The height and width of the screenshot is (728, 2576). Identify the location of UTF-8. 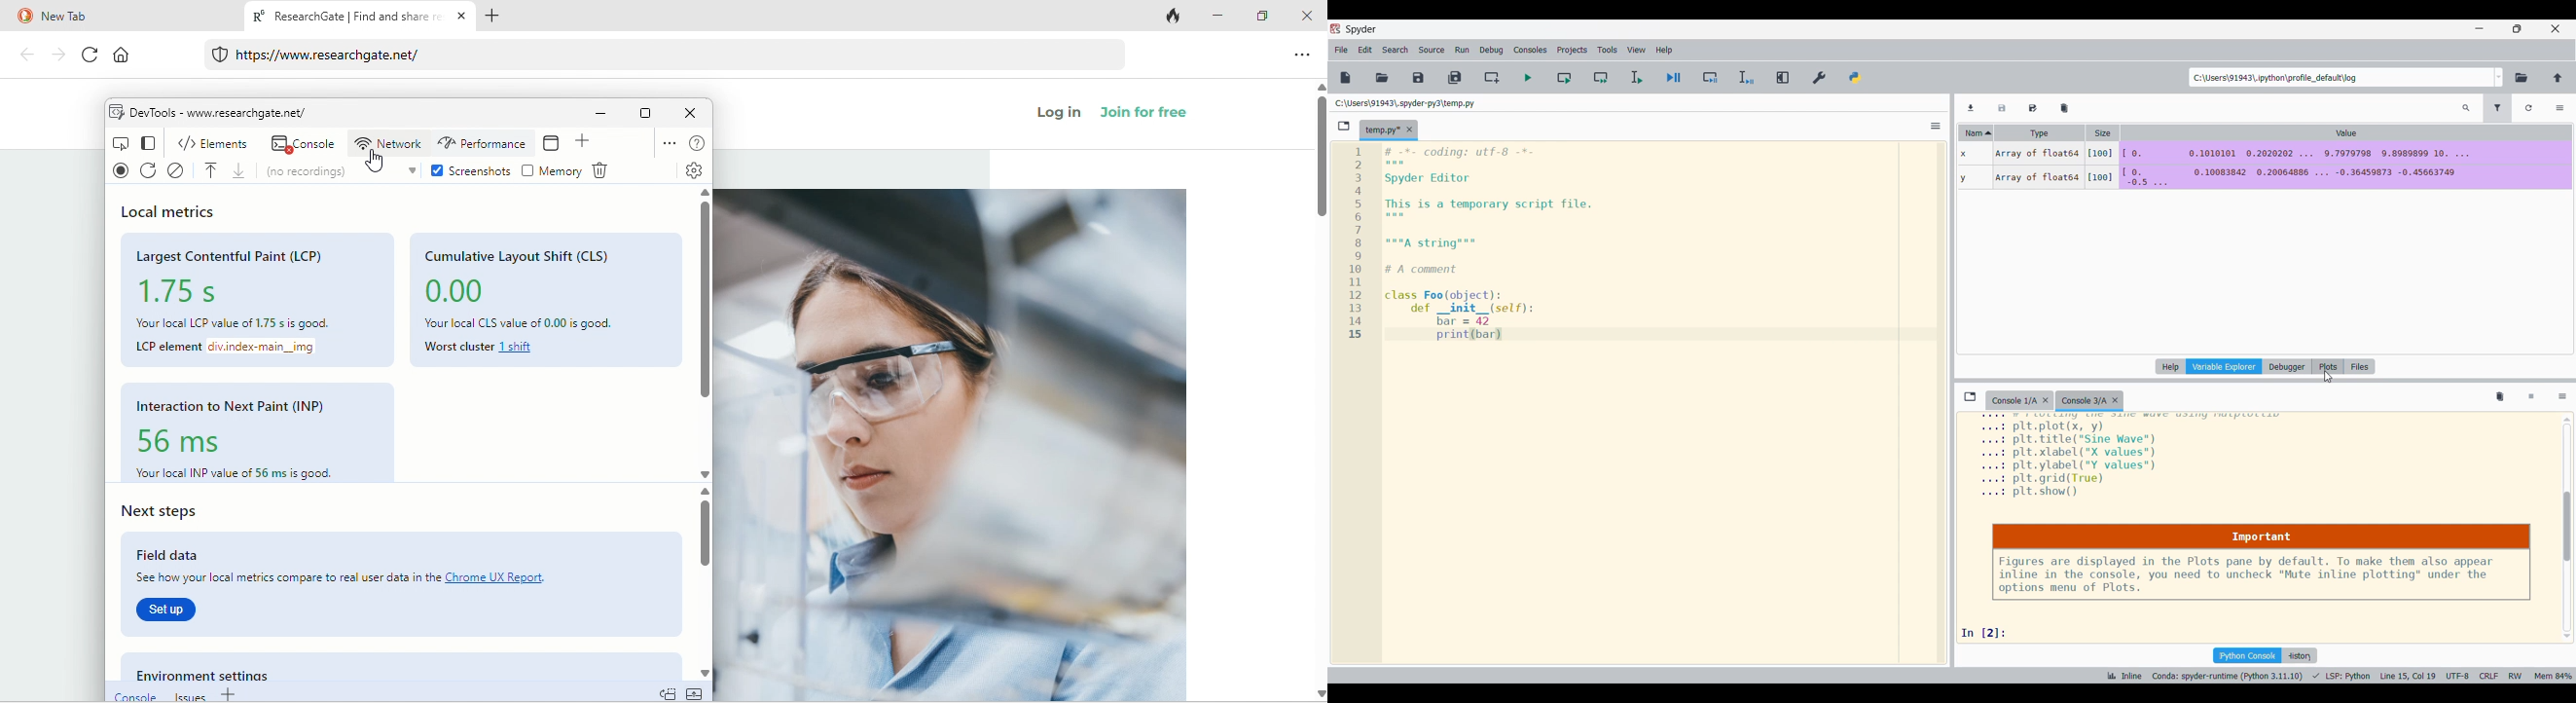
(2458, 675).